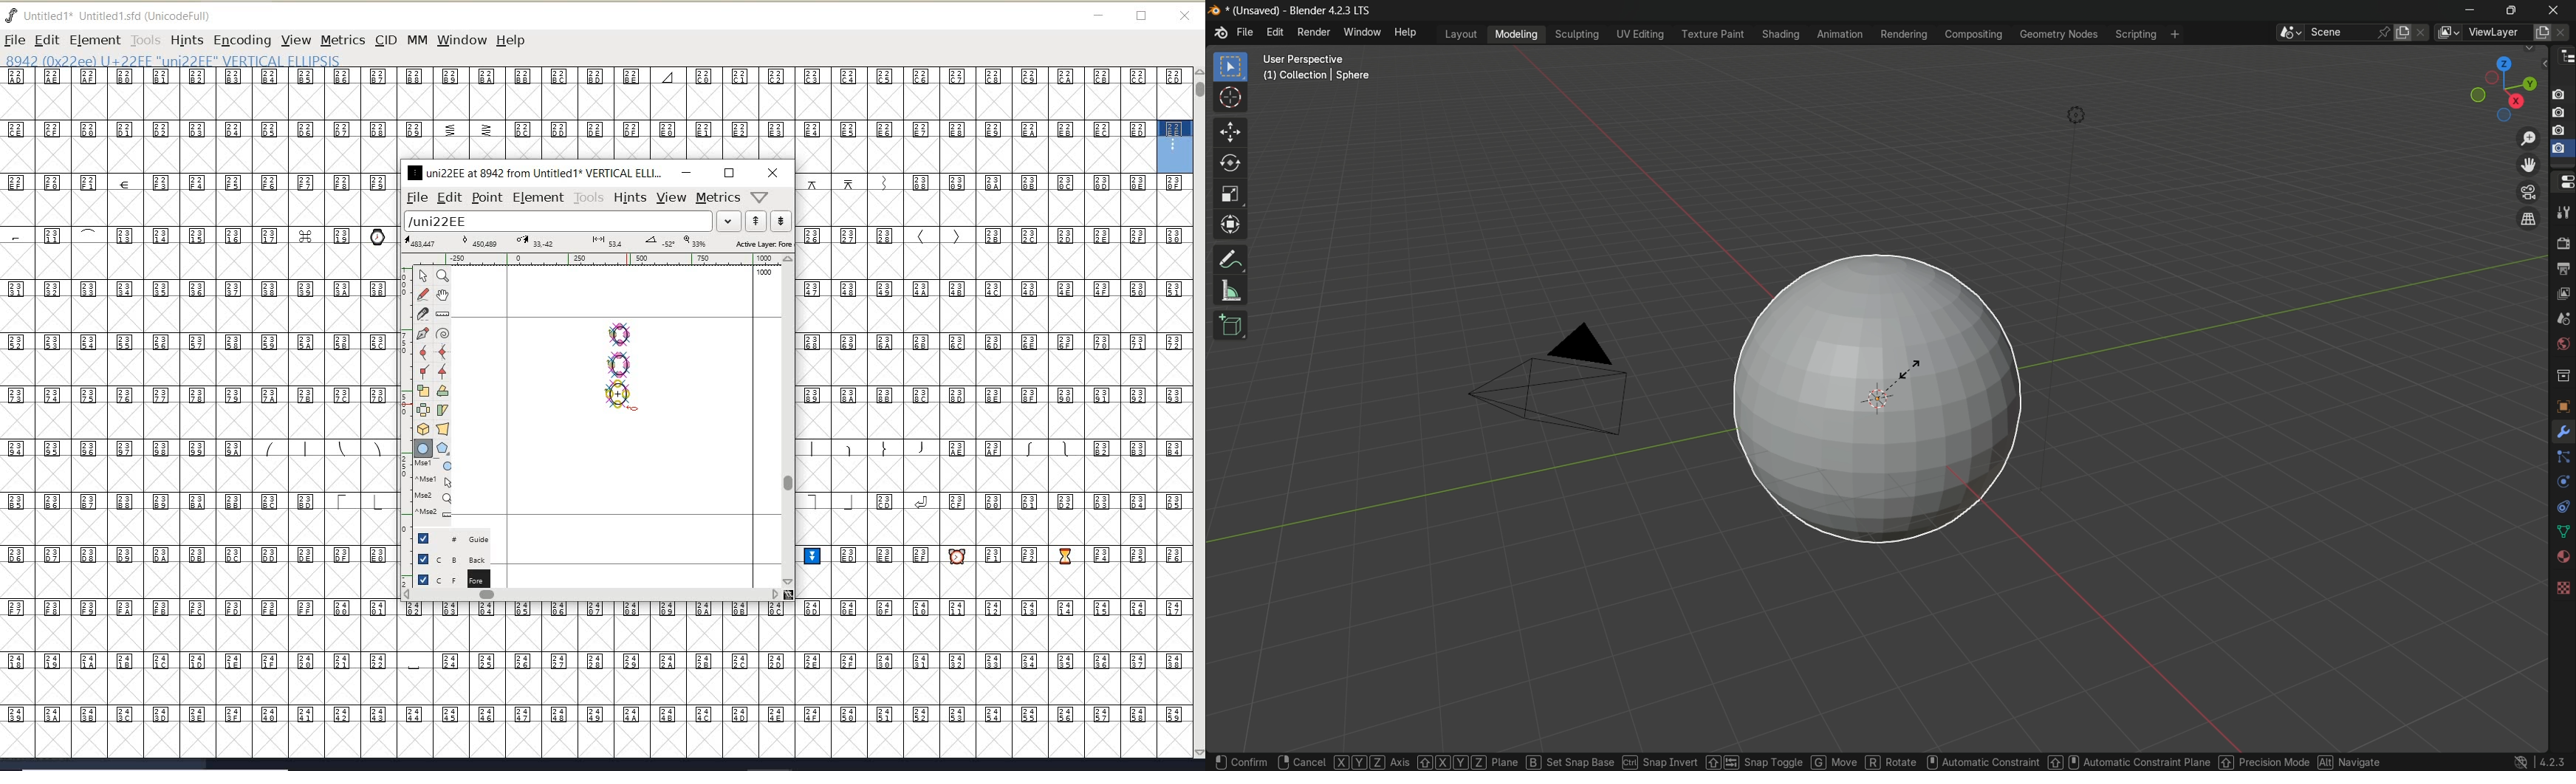  I want to click on skew the selection, so click(442, 411).